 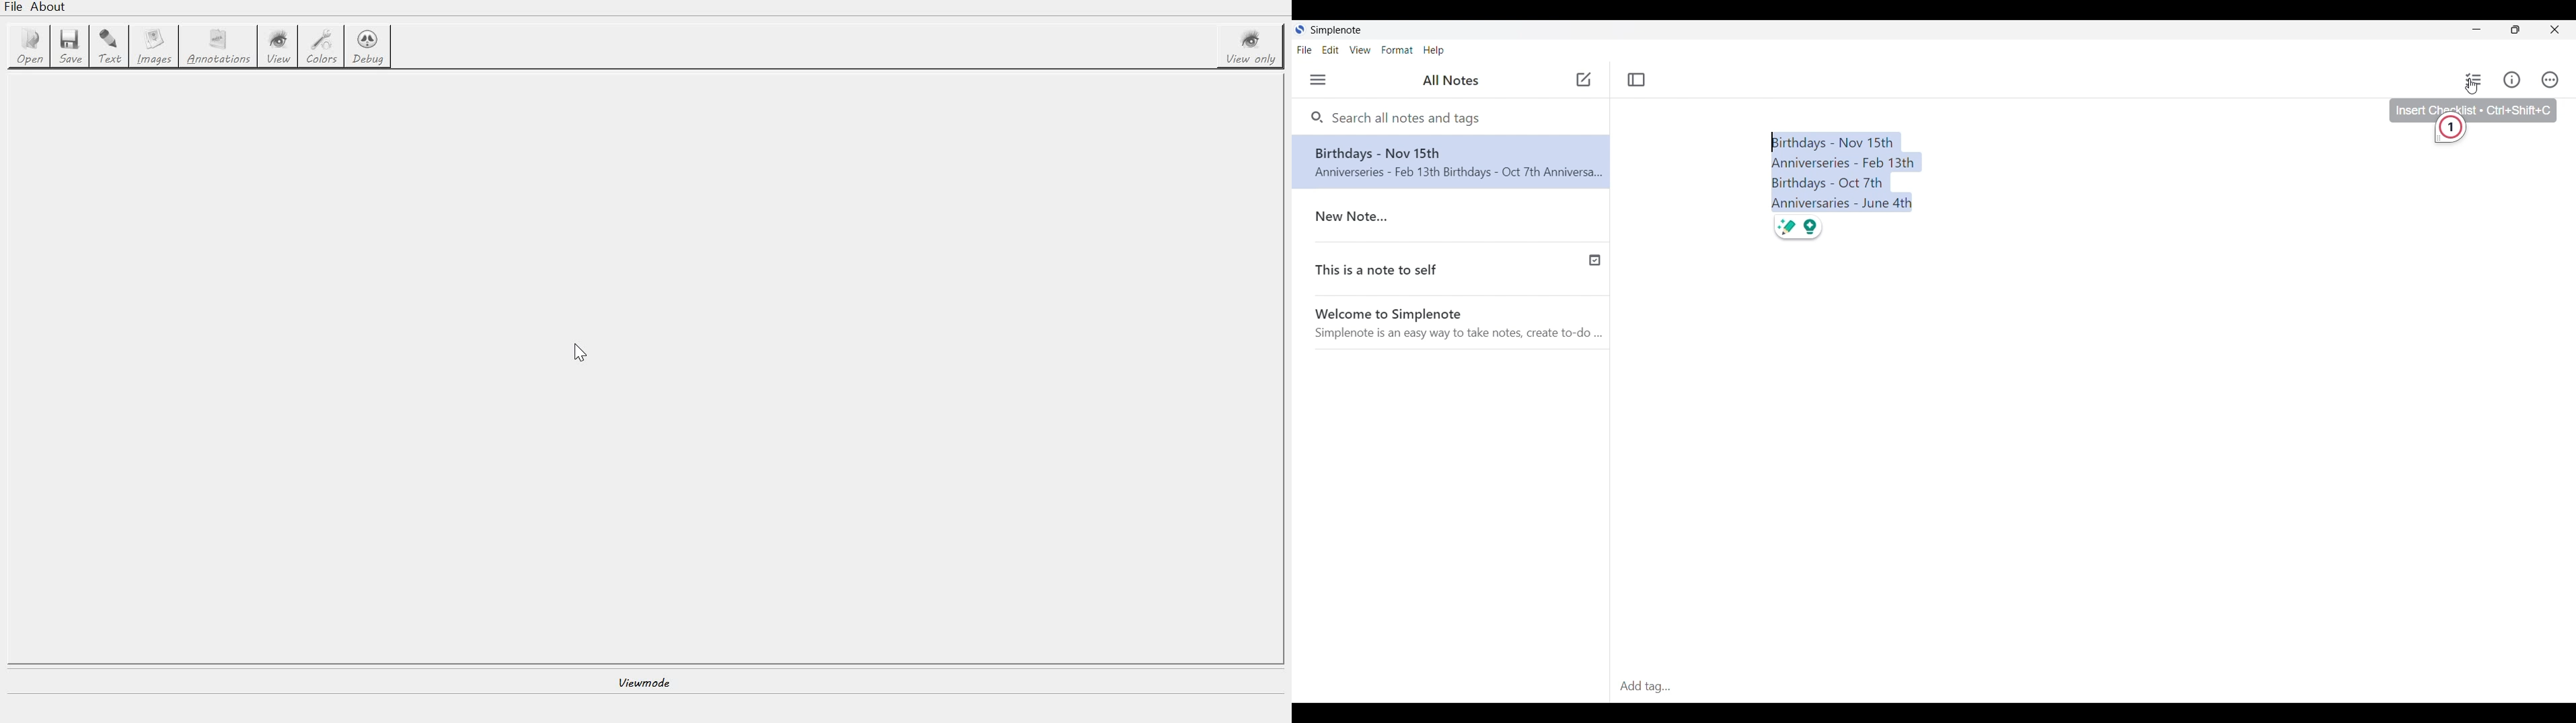 What do you see at coordinates (1331, 50) in the screenshot?
I see `Edit menu` at bounding box center [1331, 50].